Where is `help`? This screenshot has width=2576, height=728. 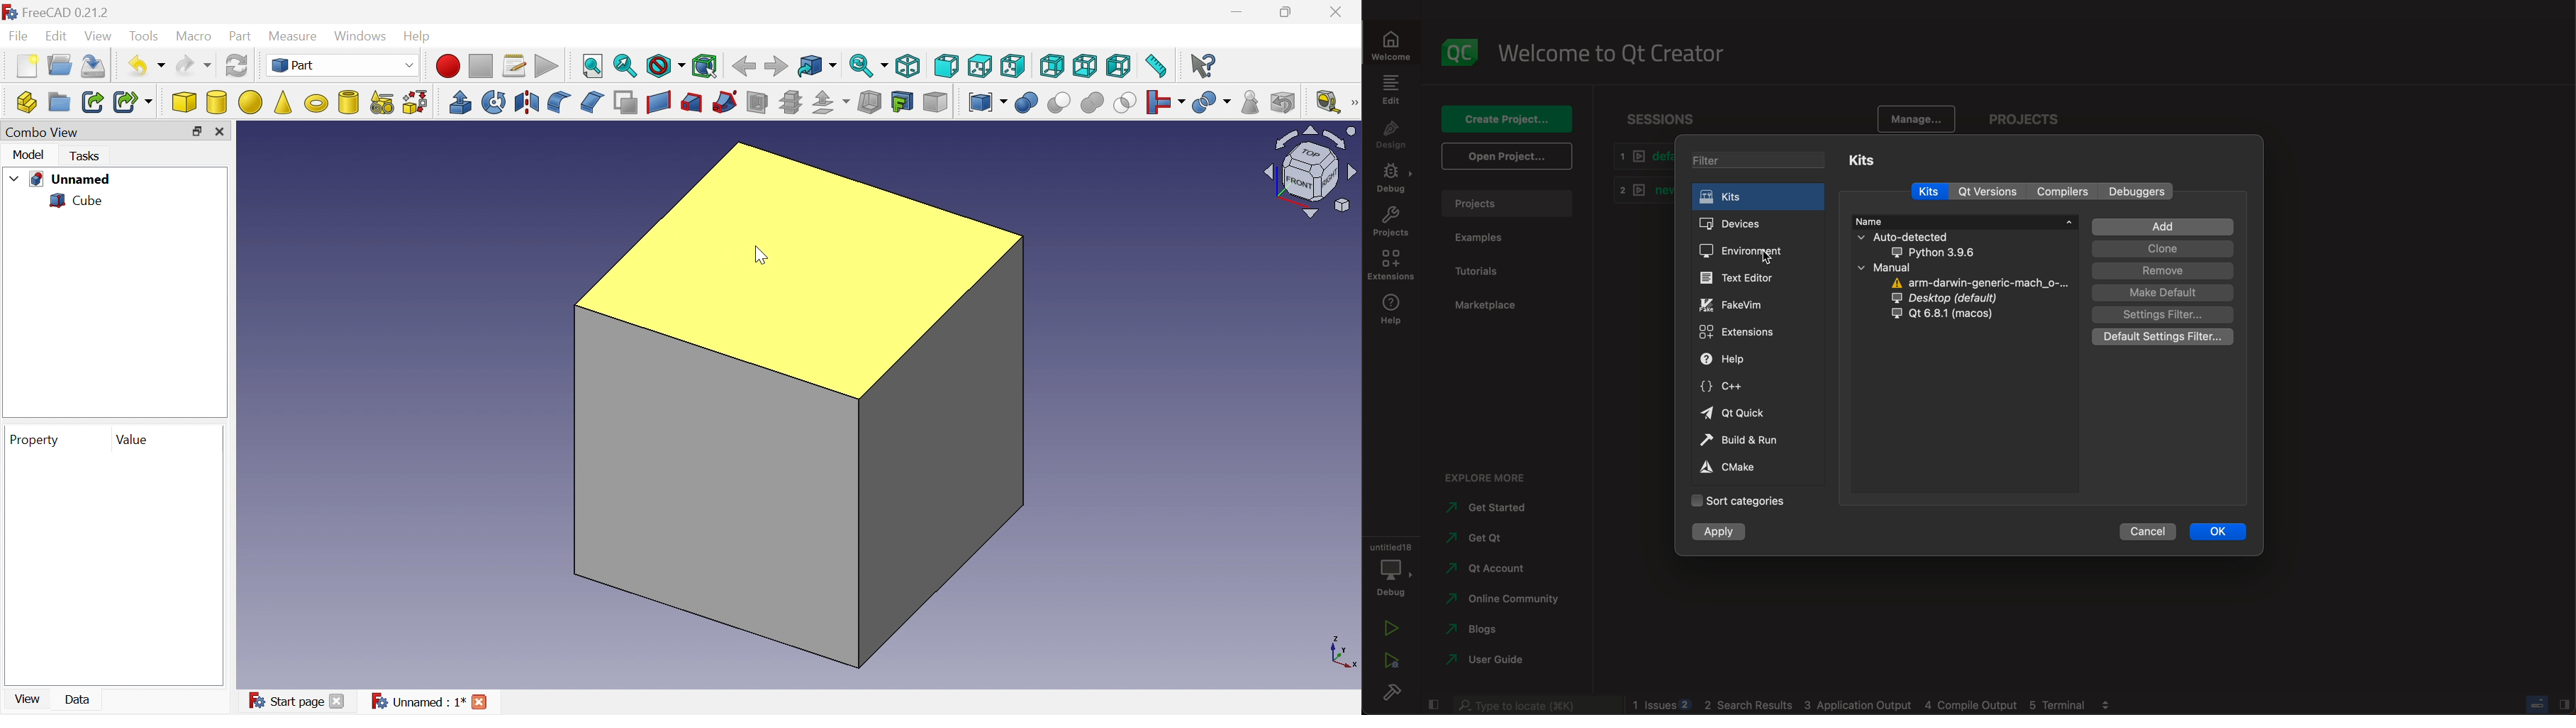 help is located at coordinates (1388, 312).